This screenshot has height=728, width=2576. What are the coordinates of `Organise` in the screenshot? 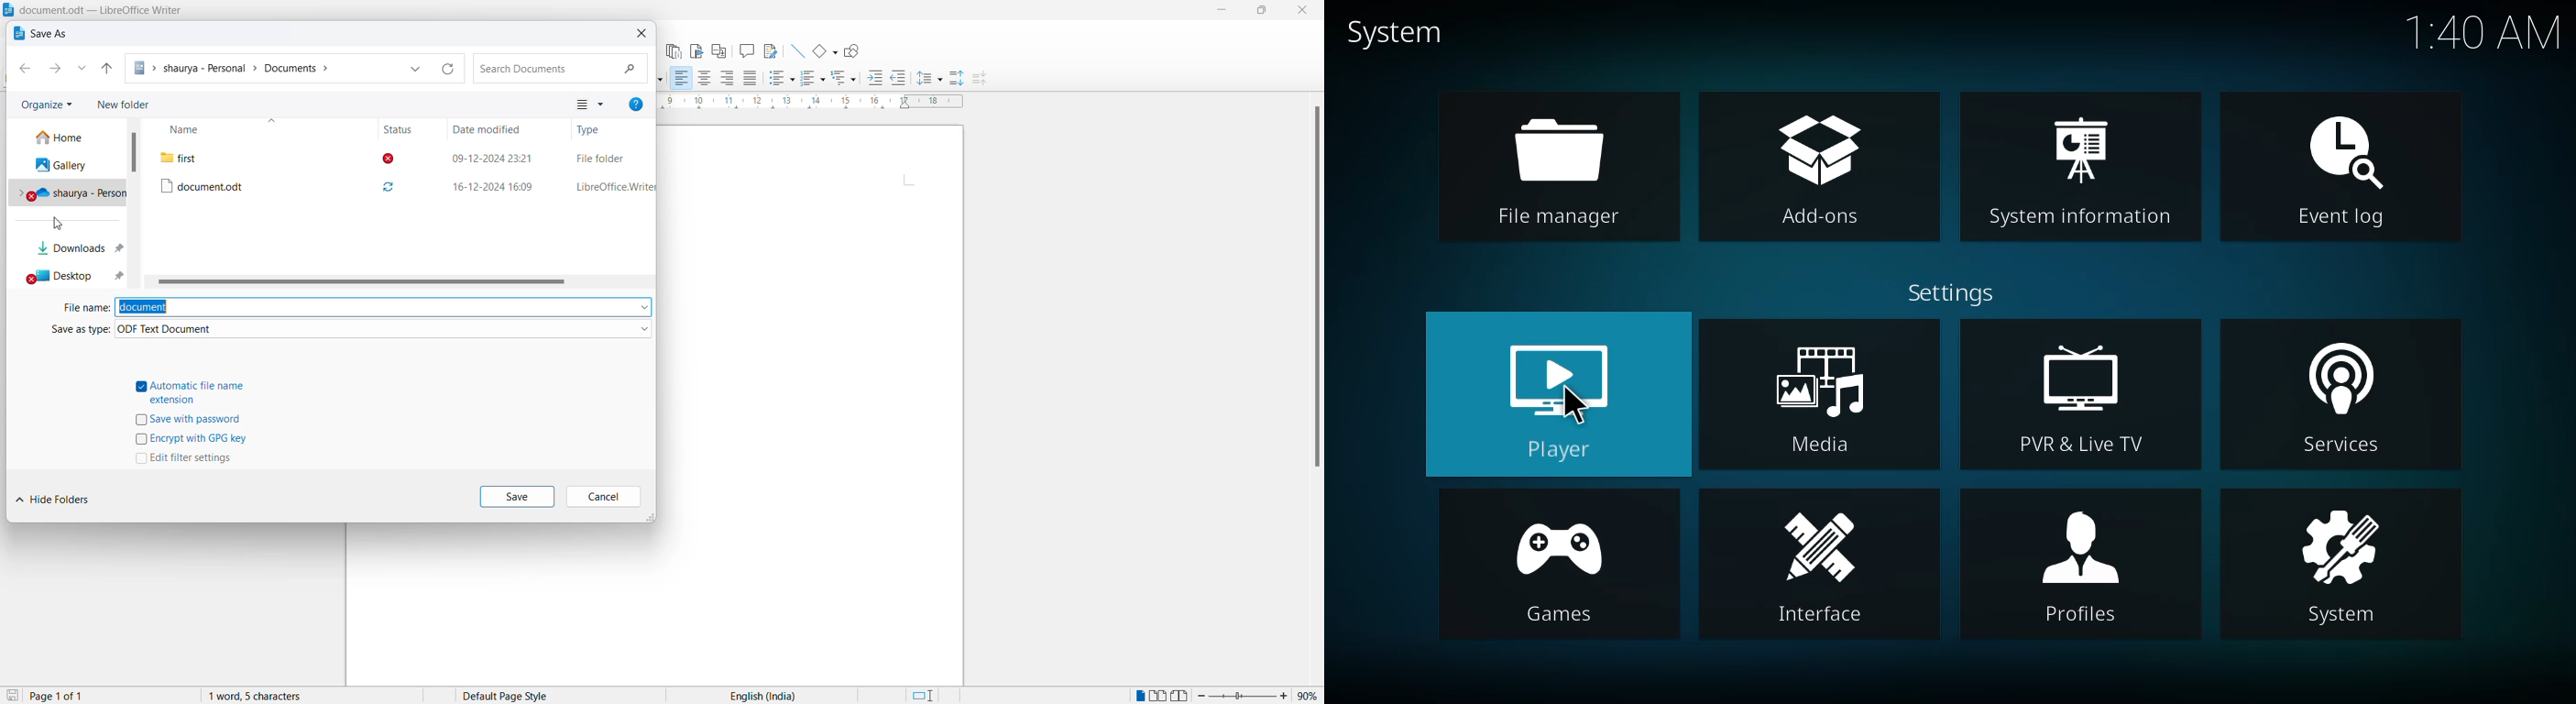 It's located at (45, 106).